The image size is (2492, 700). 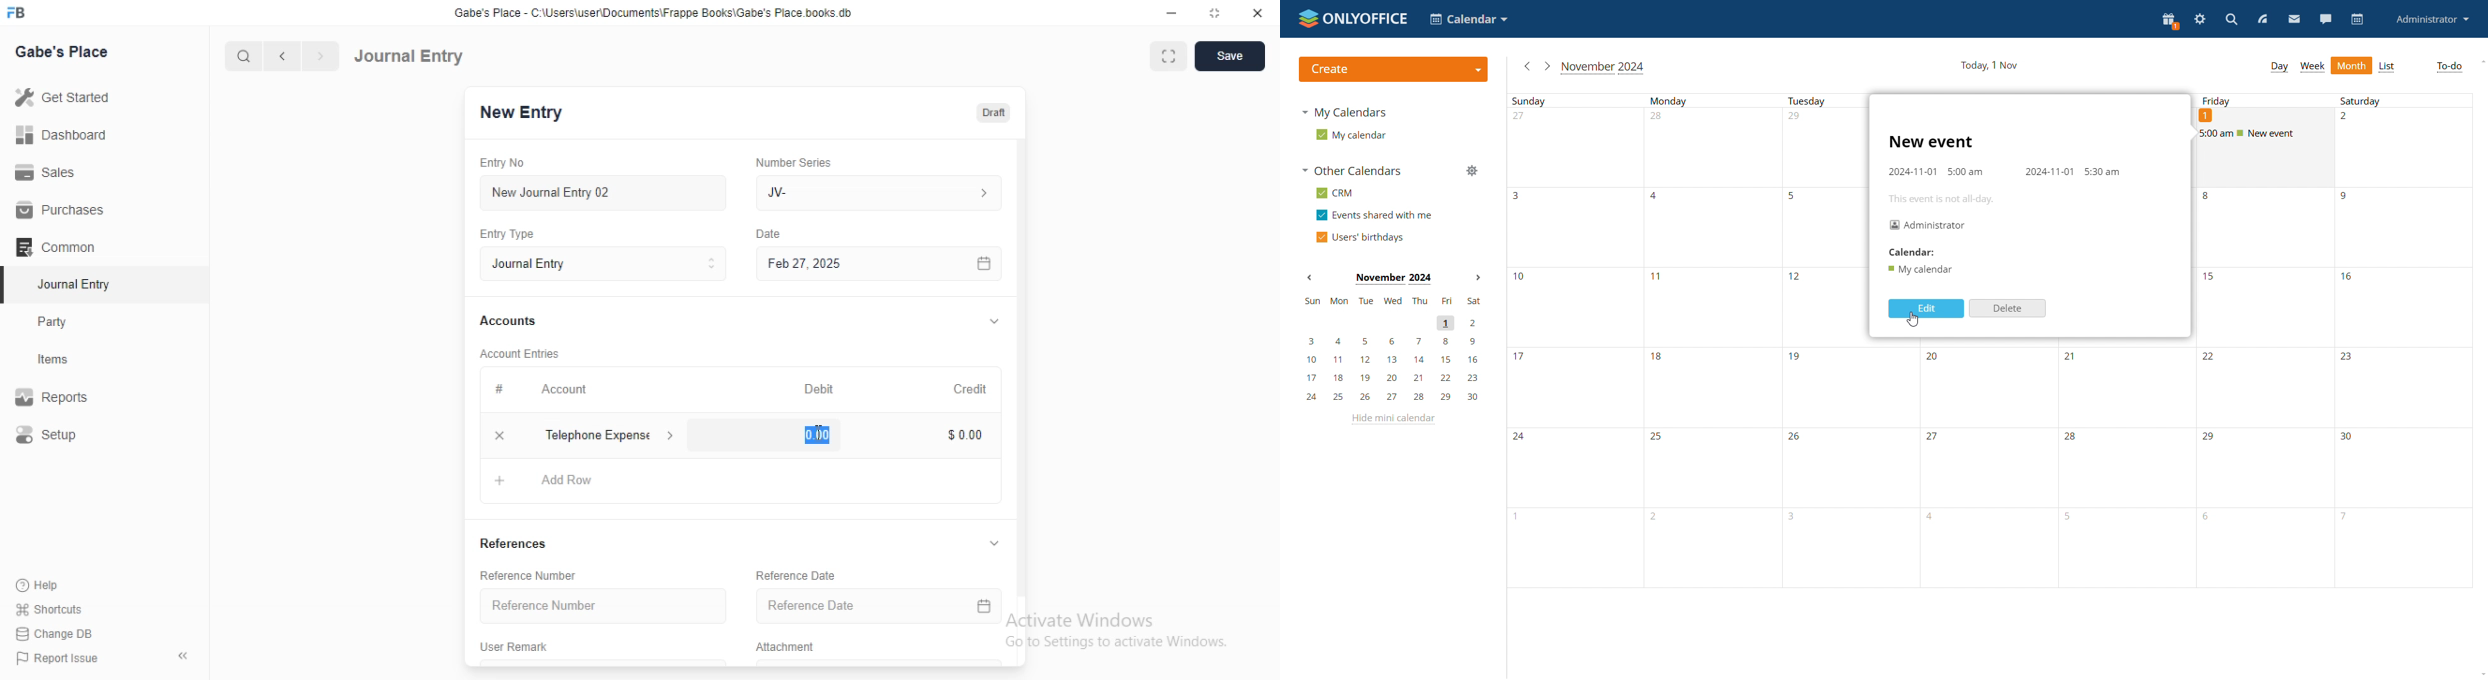 I want to click on References, so click(x=521, y=544).